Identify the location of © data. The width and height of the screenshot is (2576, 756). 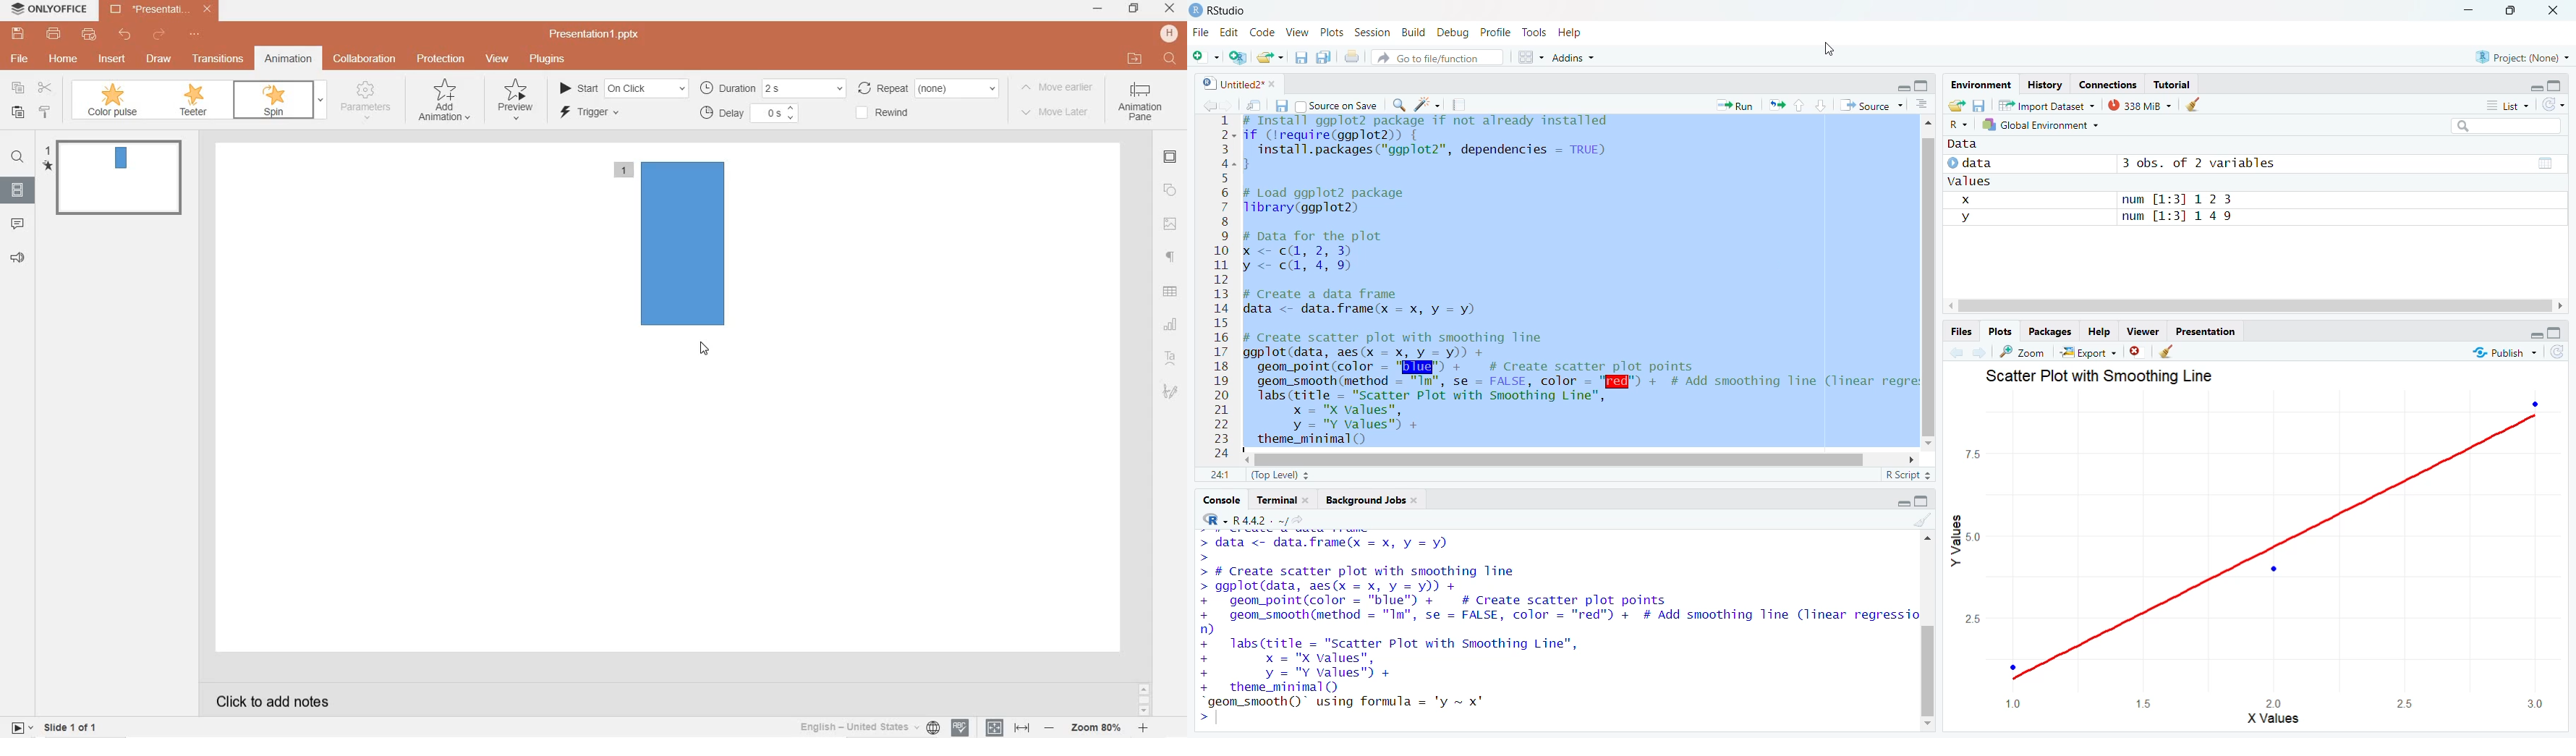
(1976, 162).